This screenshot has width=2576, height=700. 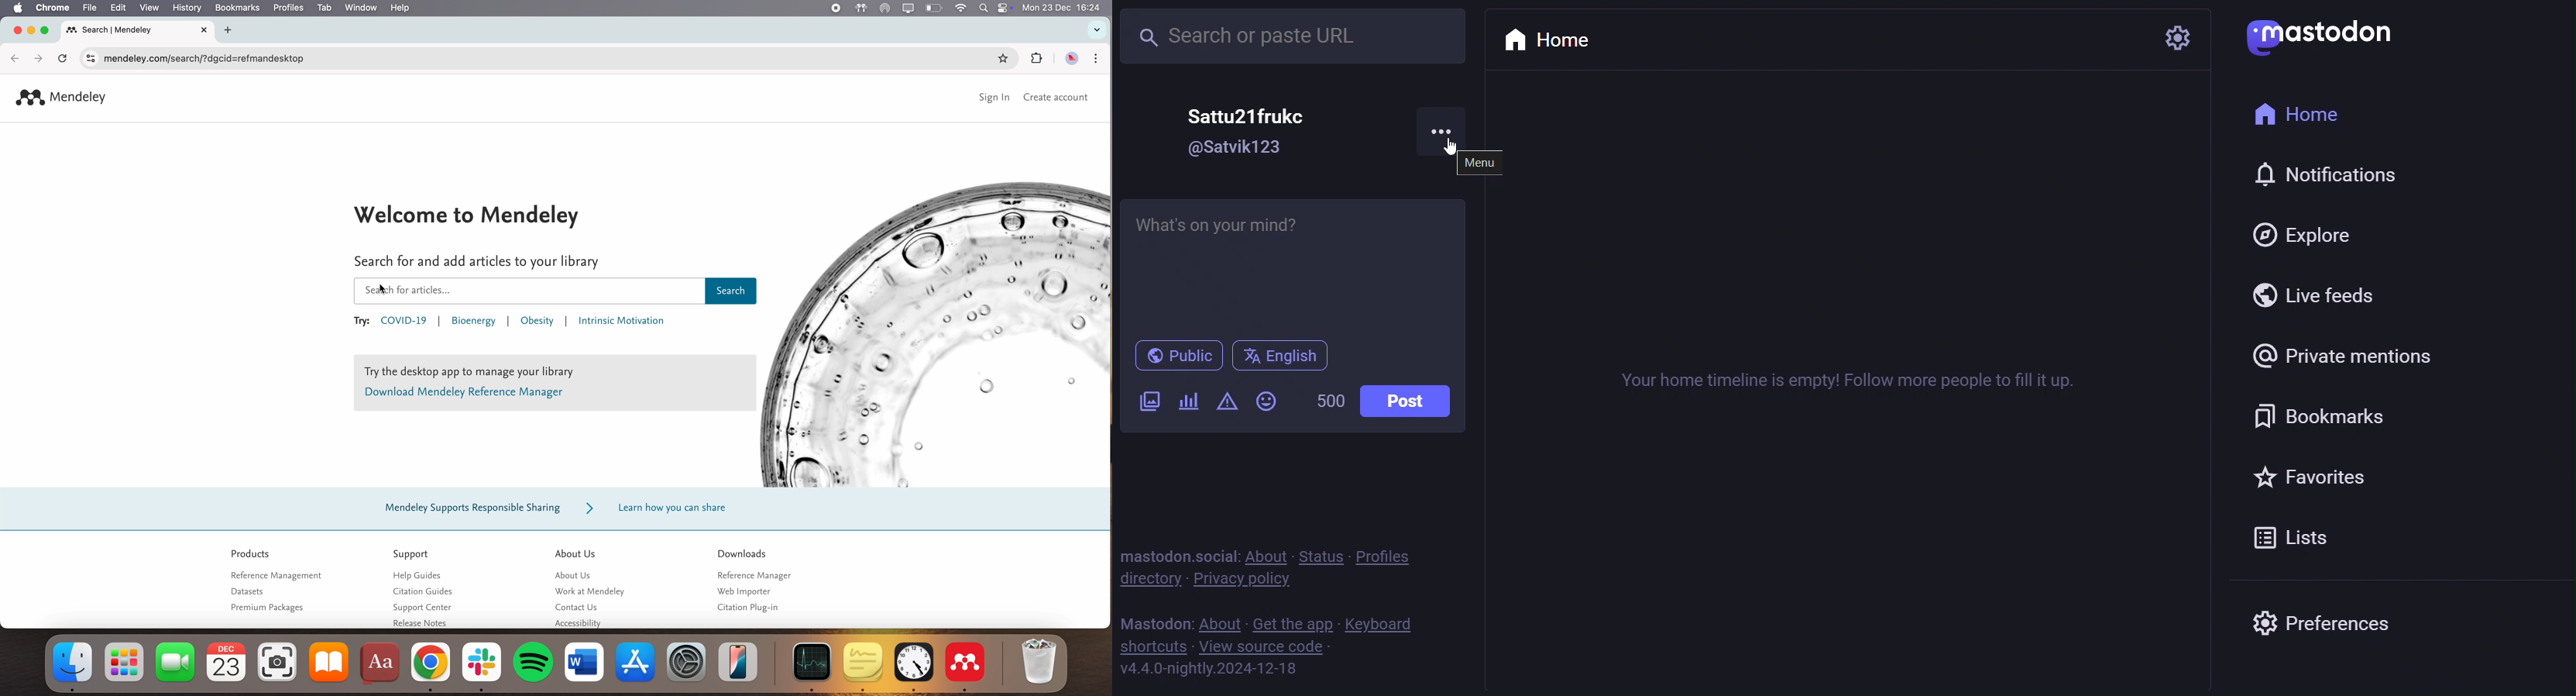 I want to click on obesity, so click(x=539, y=322).